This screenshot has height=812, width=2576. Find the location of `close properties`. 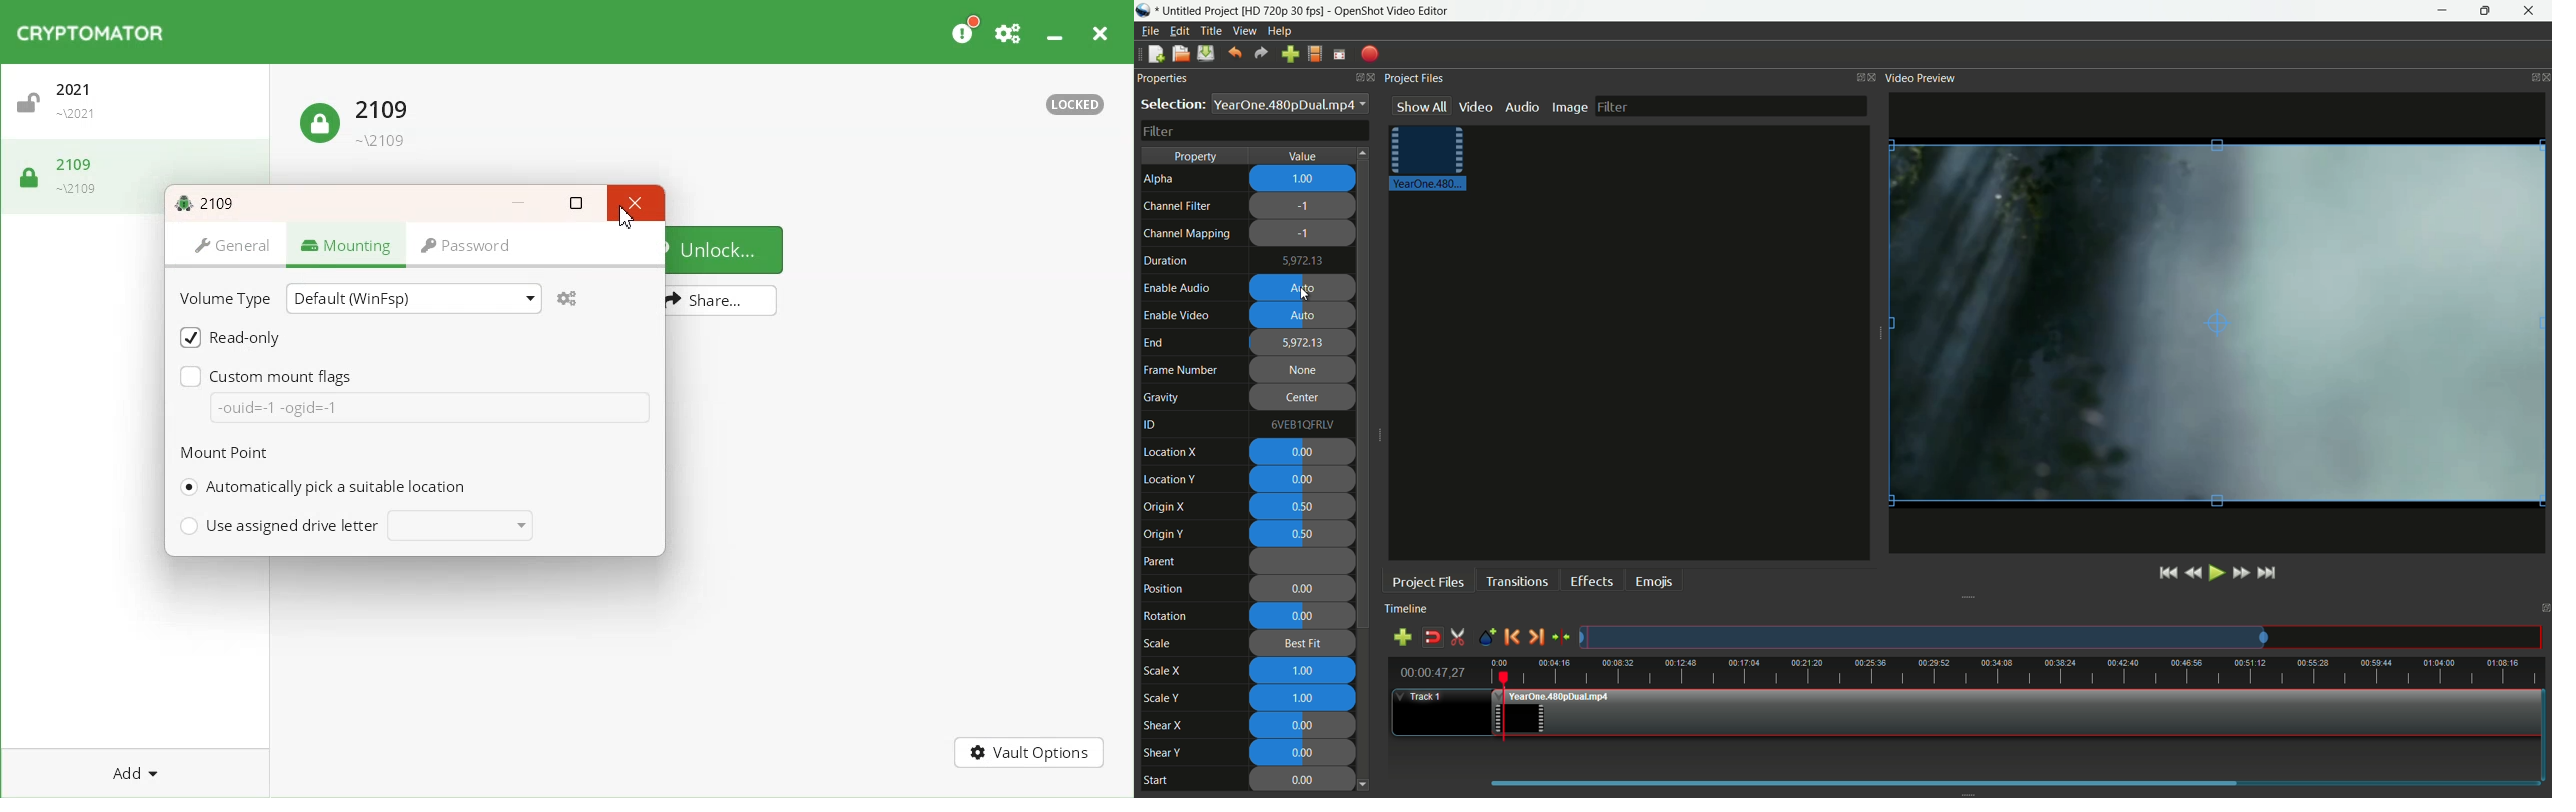

close properties is located at coordinates (1367, 77).